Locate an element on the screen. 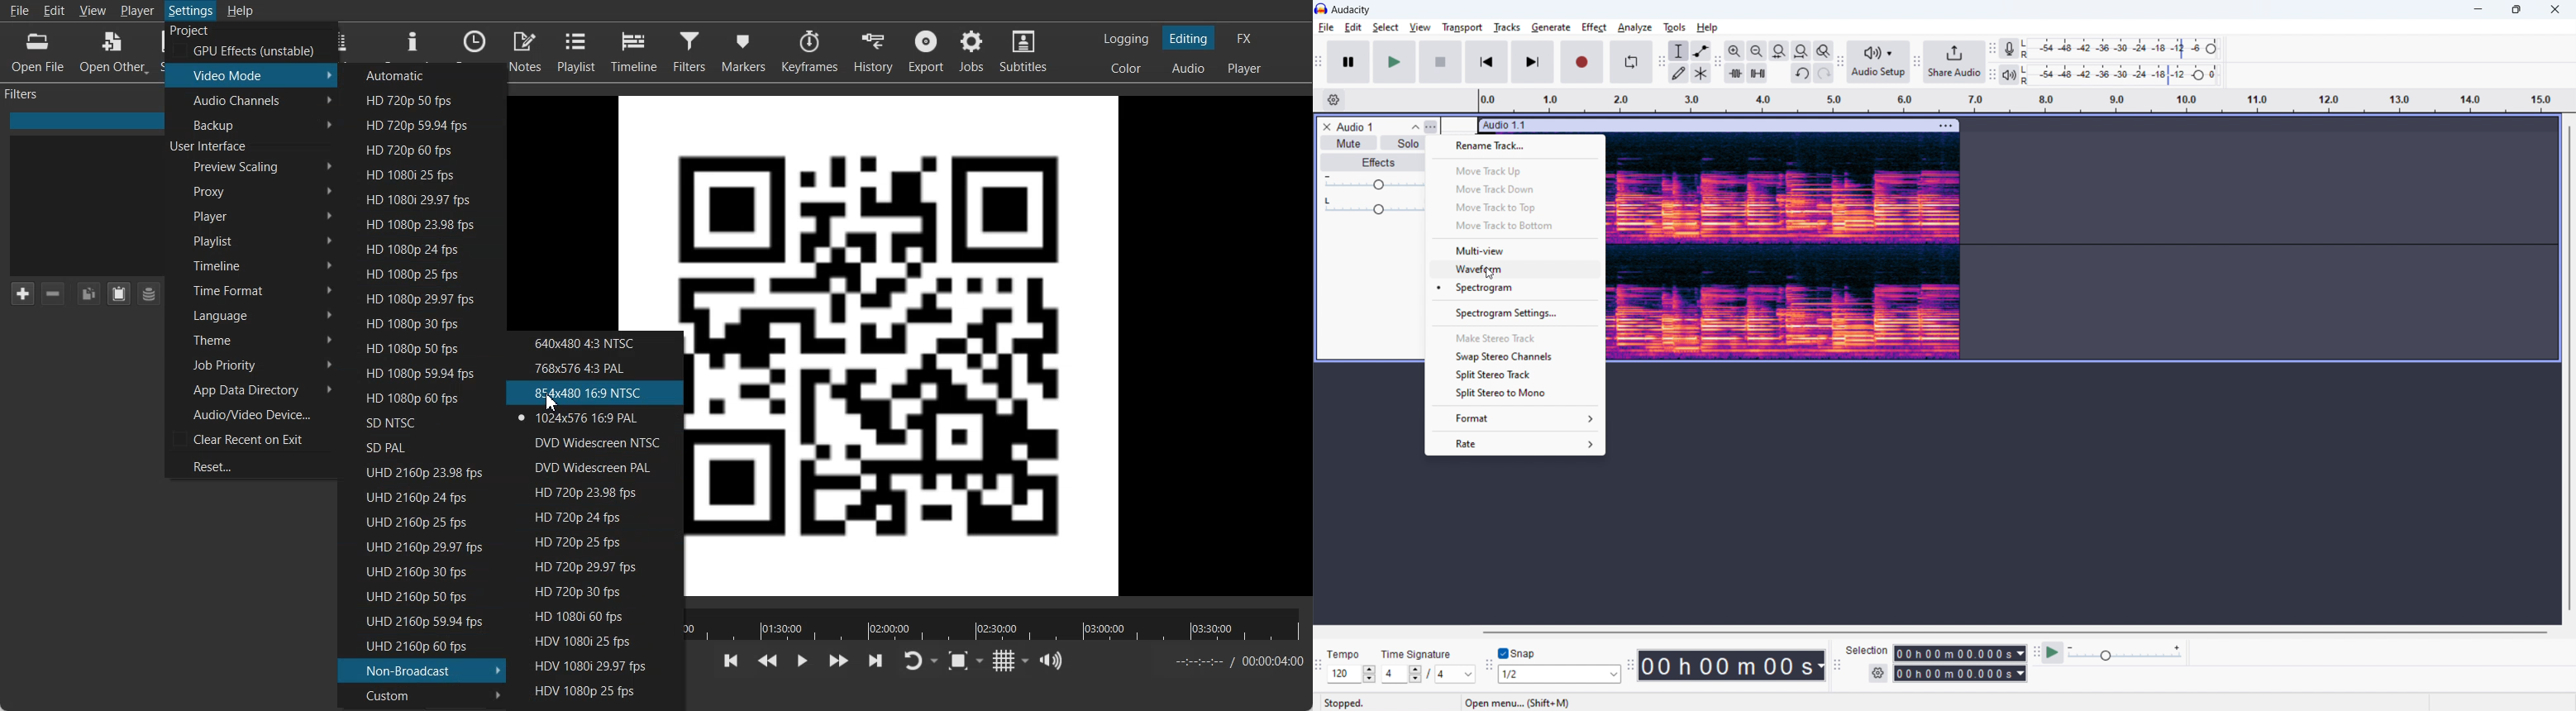 The height and width of the screenshot is (728, 2576). rate is located at coordinates (1514, 442).